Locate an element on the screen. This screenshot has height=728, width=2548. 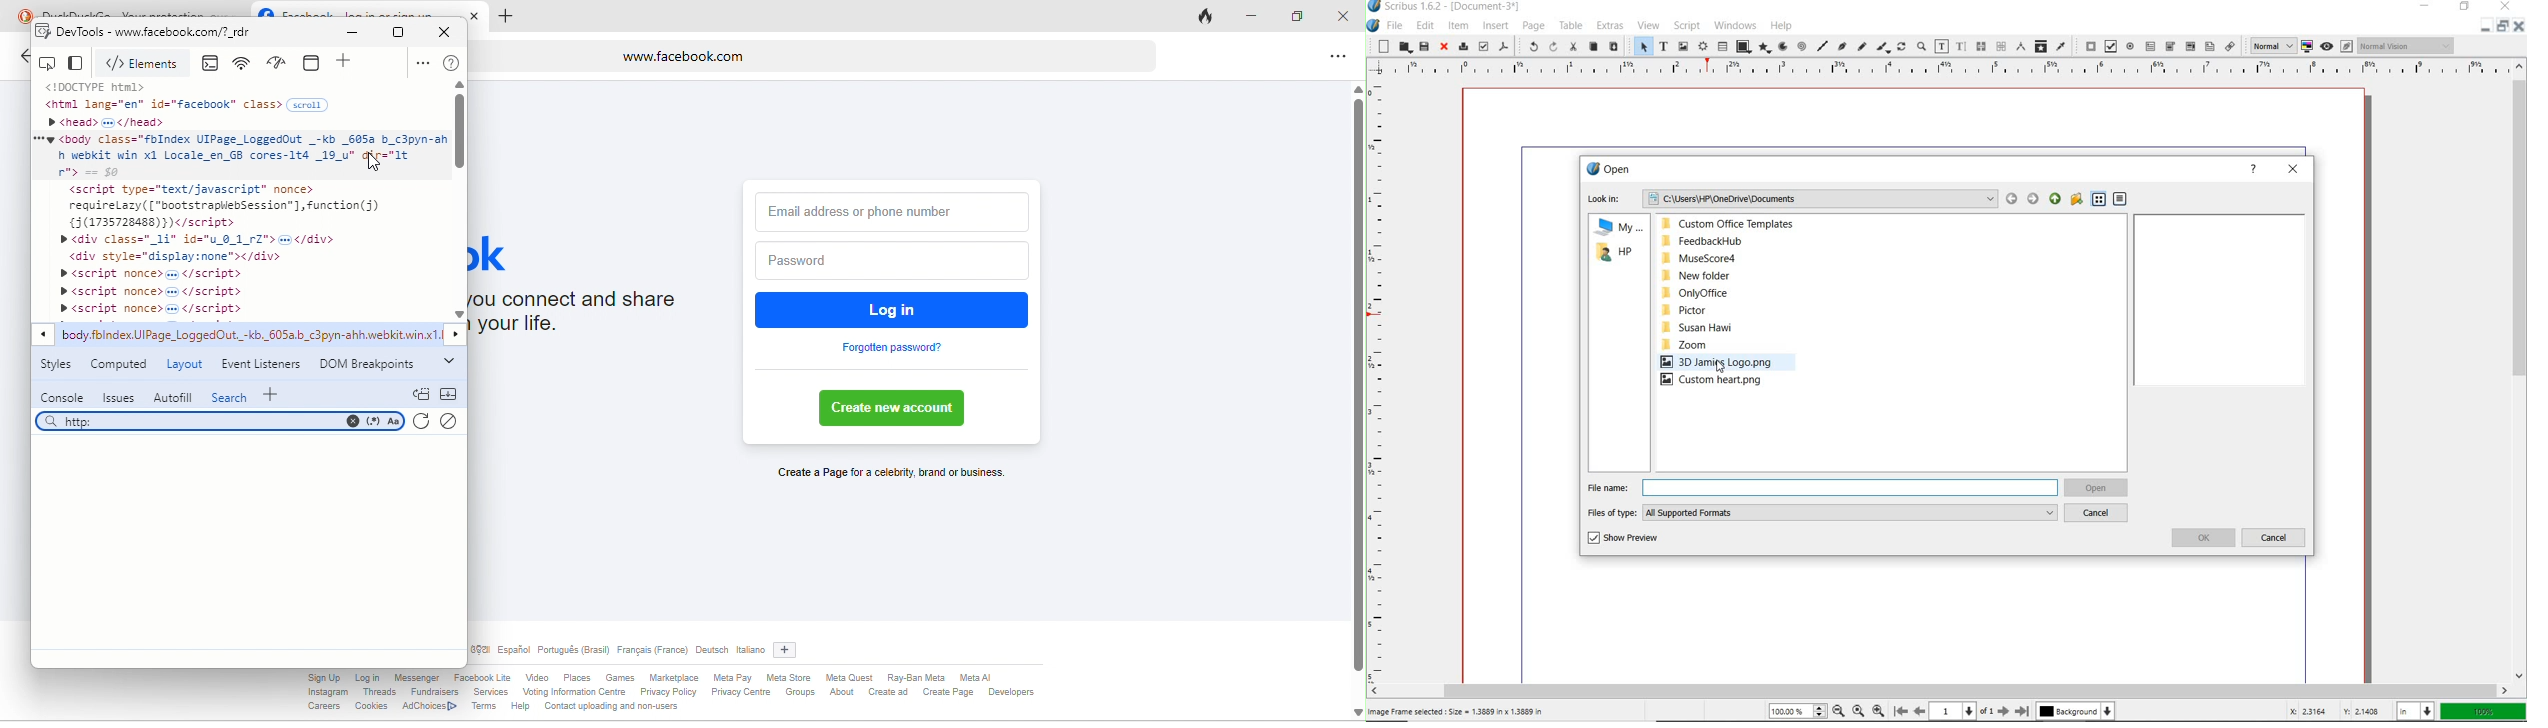
zoom to is located at coordinates (1859, 712).